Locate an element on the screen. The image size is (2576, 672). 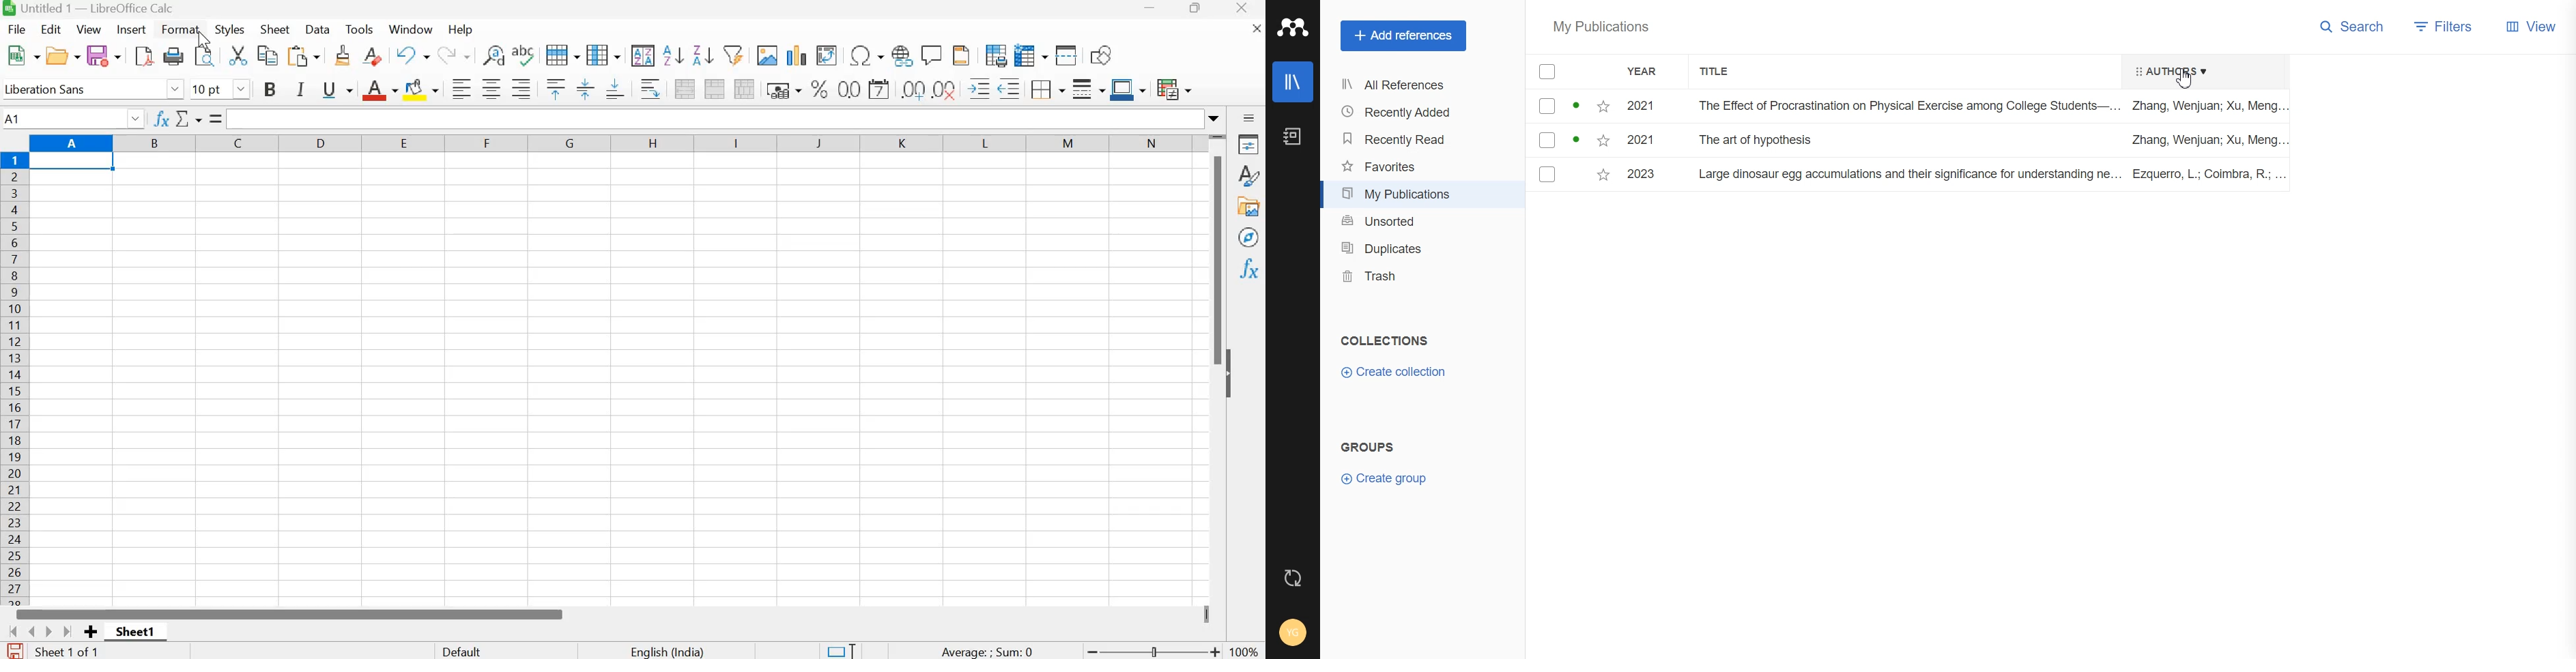
Scroll to next sheet is located at coordinates (50, 631).